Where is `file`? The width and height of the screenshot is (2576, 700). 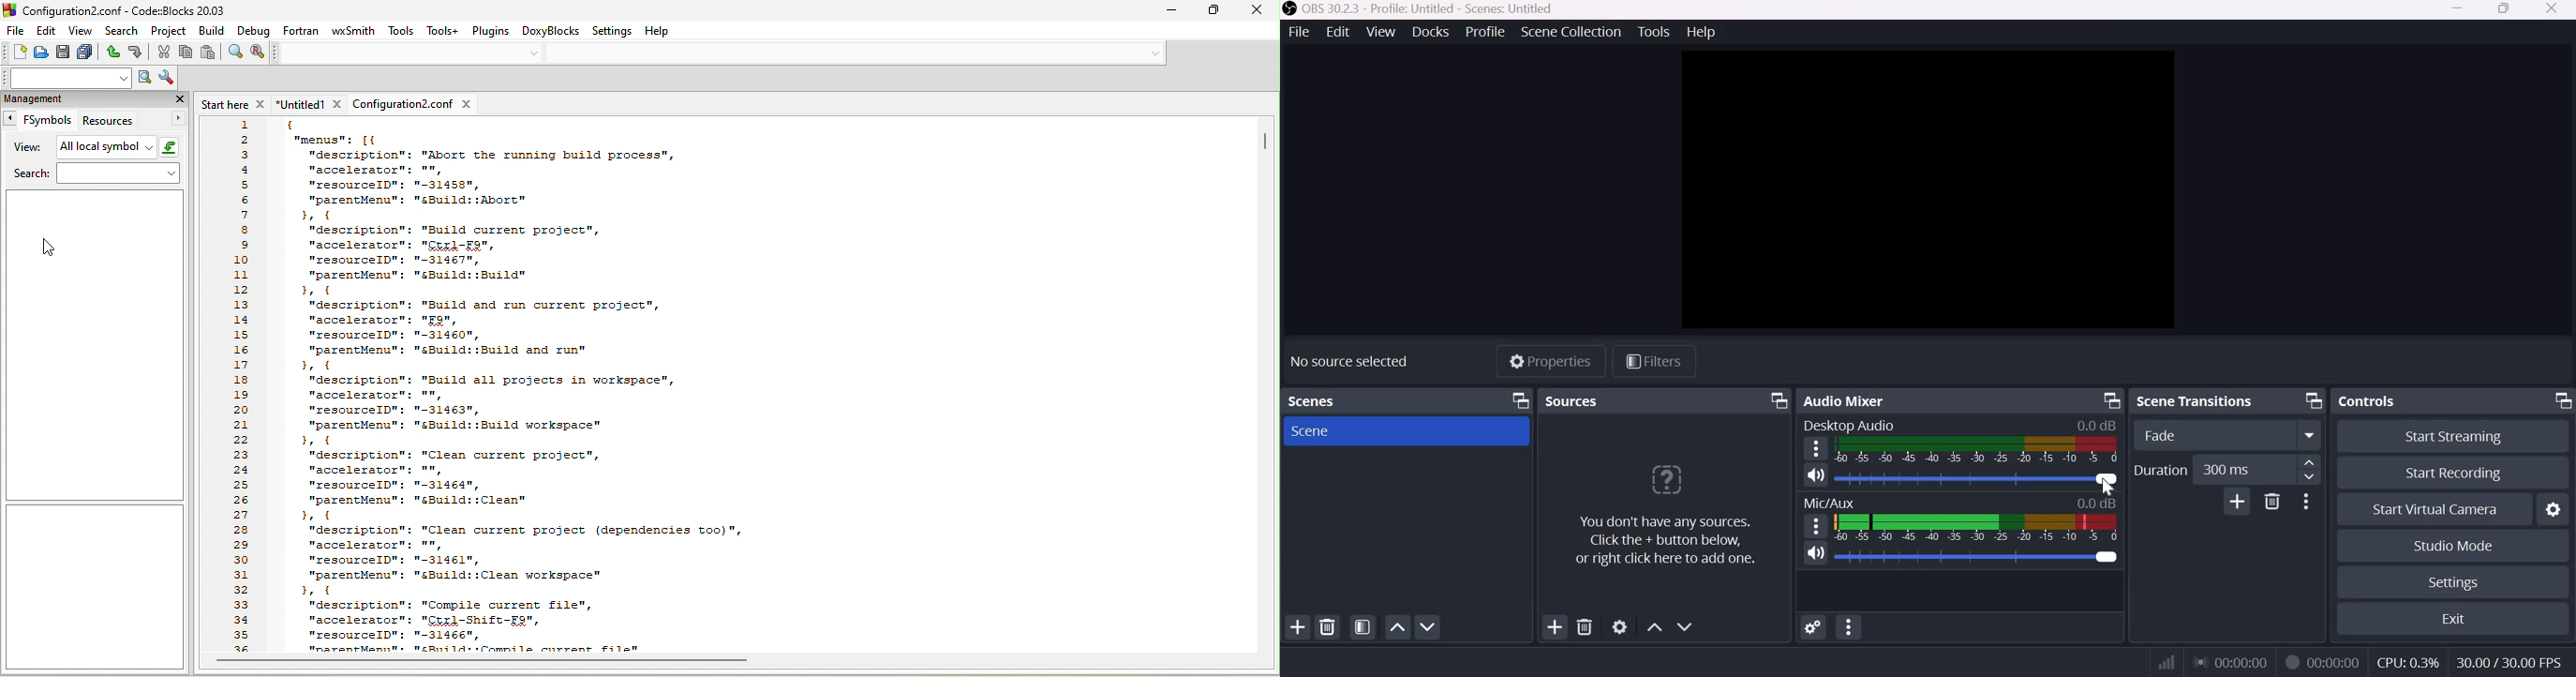
file is located at coordinates (15, 30).